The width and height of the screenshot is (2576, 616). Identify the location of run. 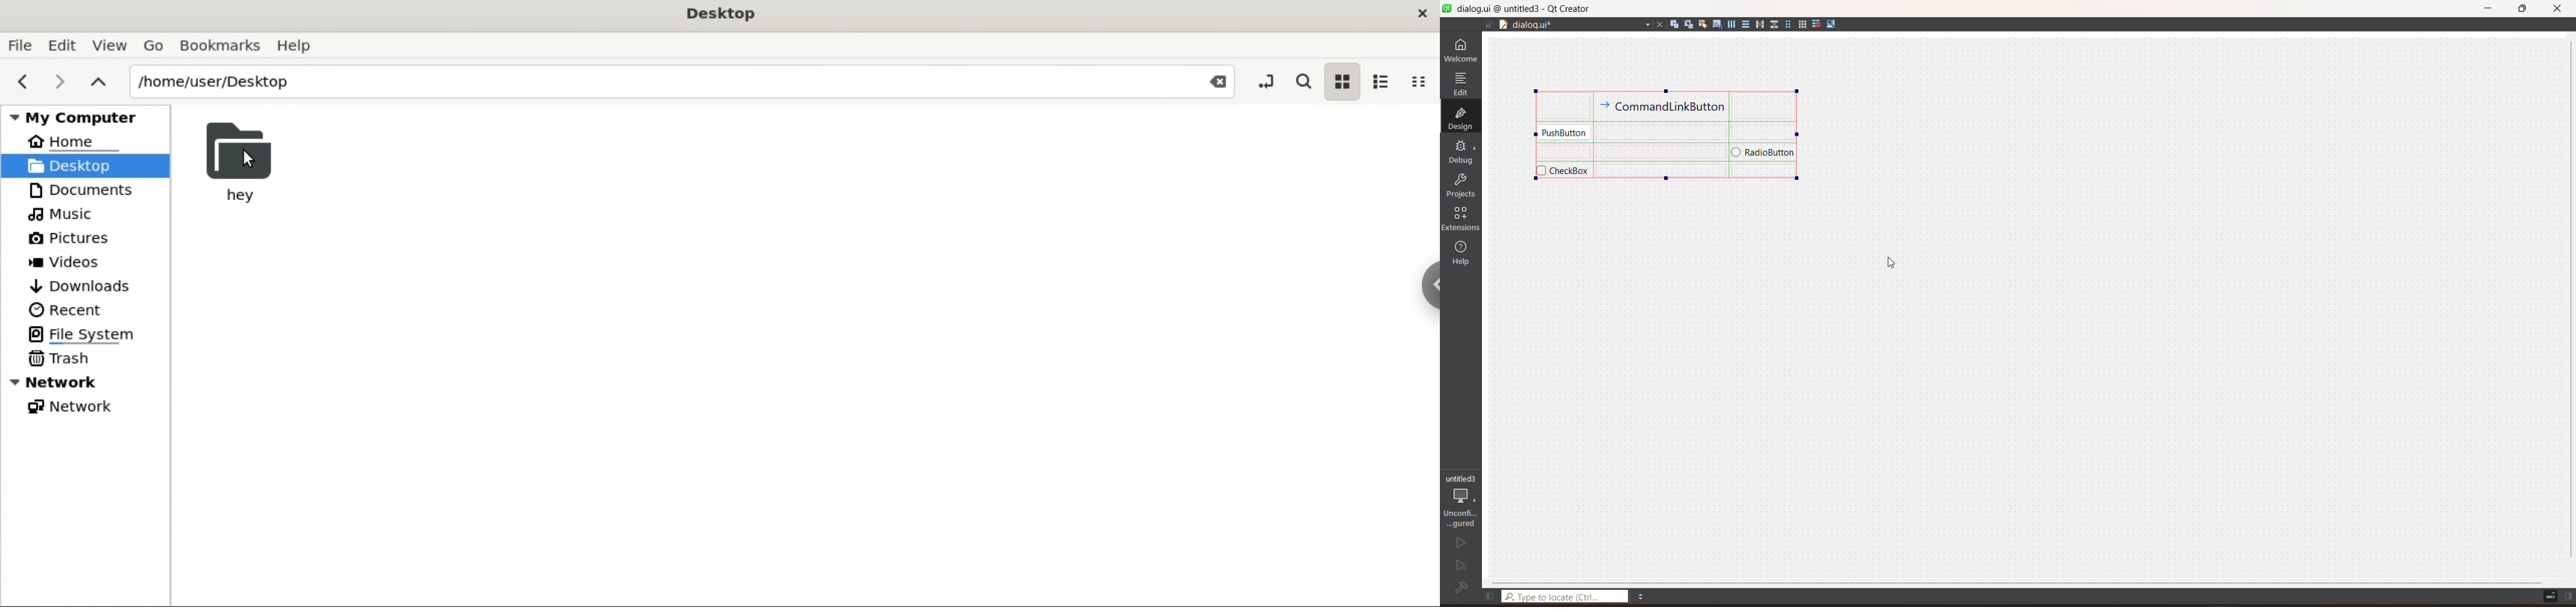
(1460, 543).